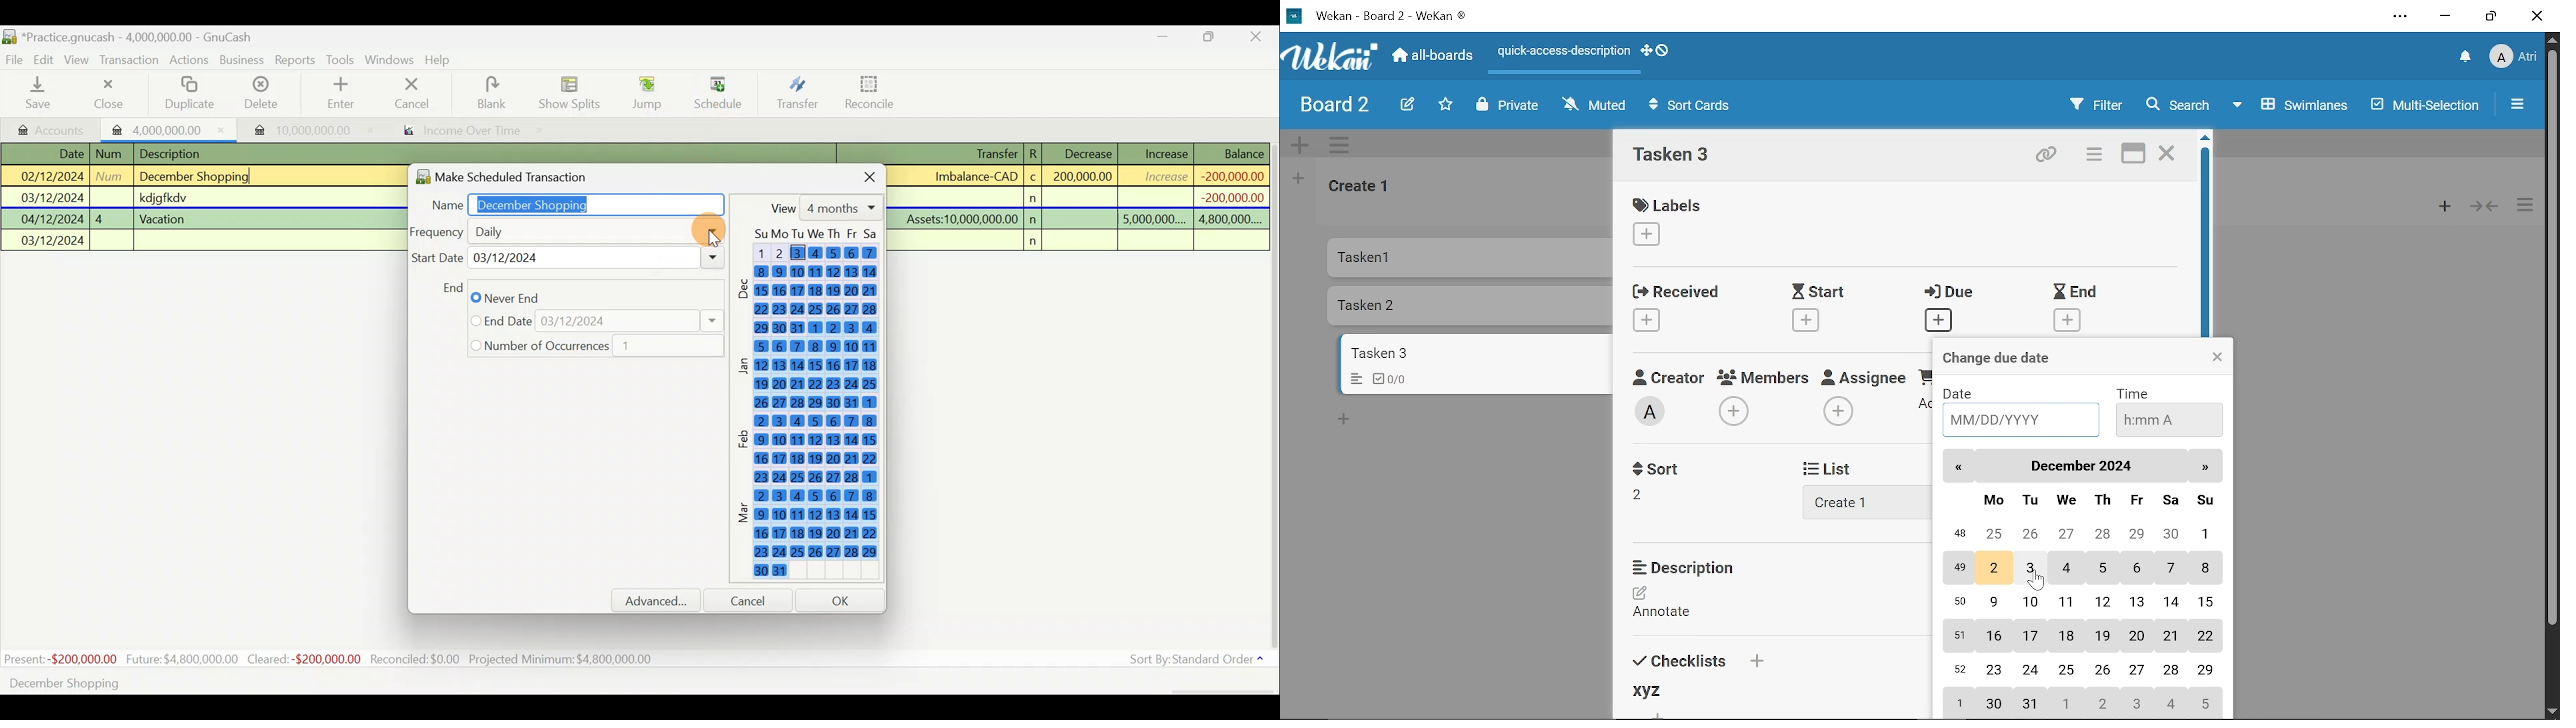  Describe the element at coordinates (2489, 19) in the screenshot. I see `Restore down` at that location.